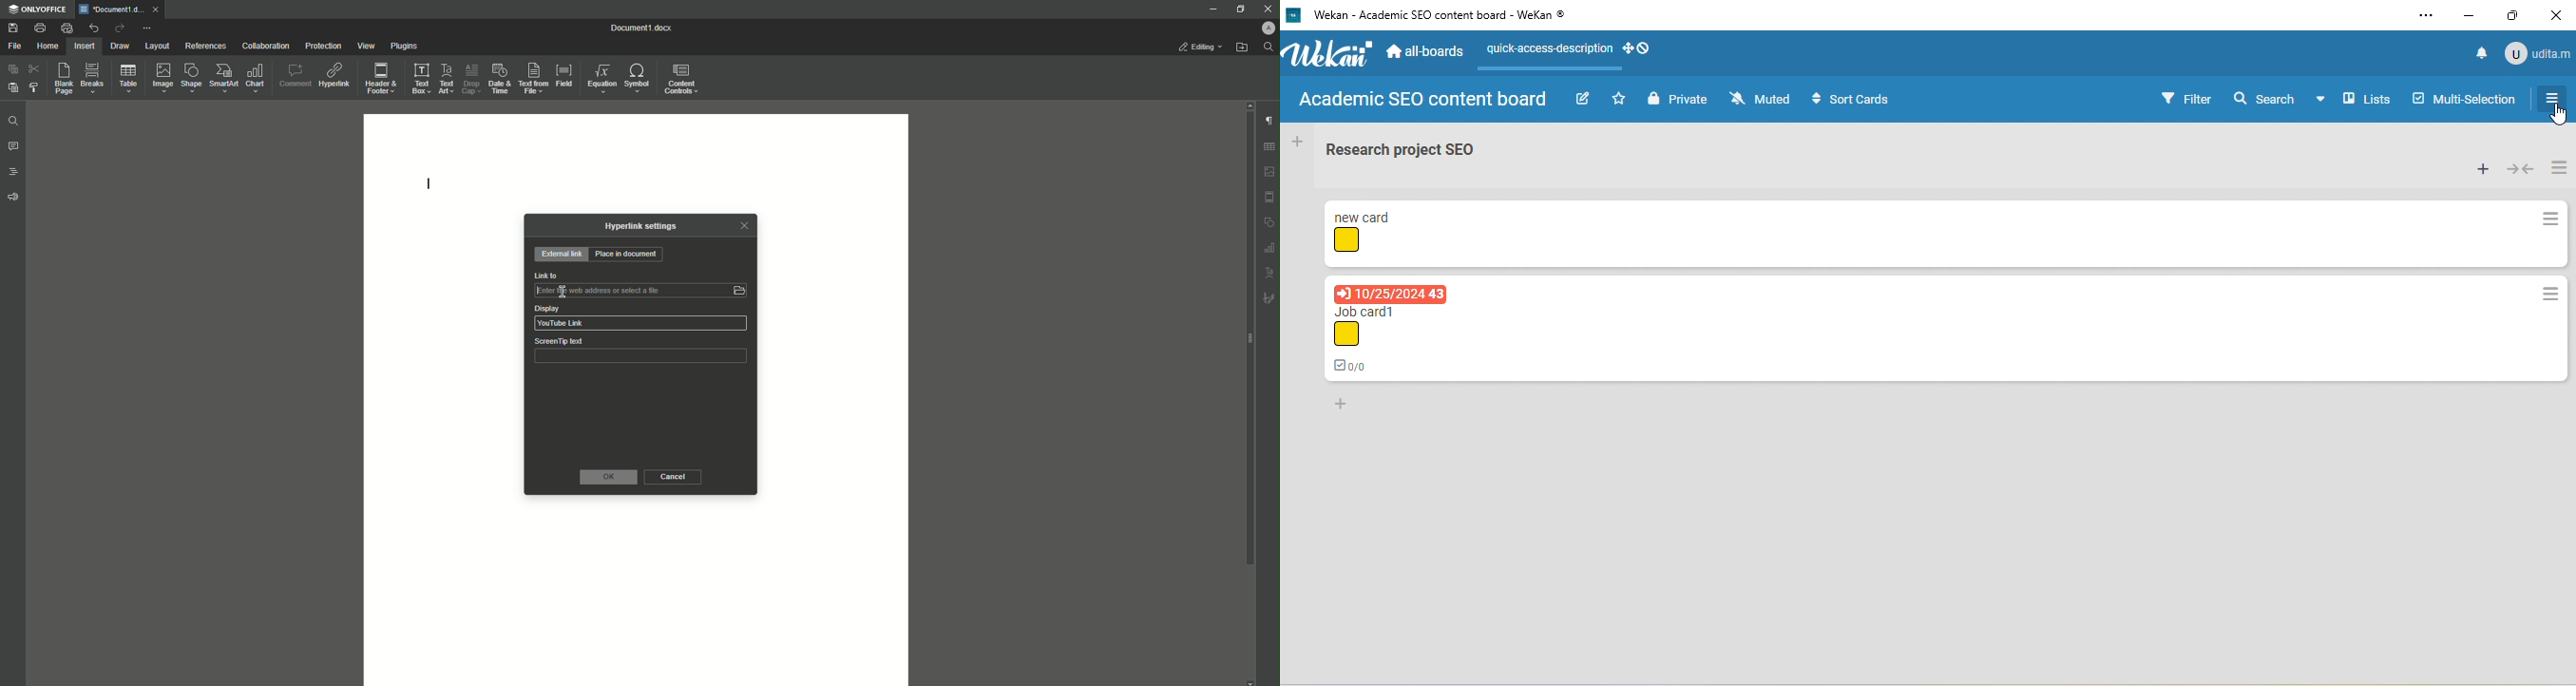 Image resolution: width=2576 pixels, height=700 pixels. I want to click on logo, so click(1332, 54).